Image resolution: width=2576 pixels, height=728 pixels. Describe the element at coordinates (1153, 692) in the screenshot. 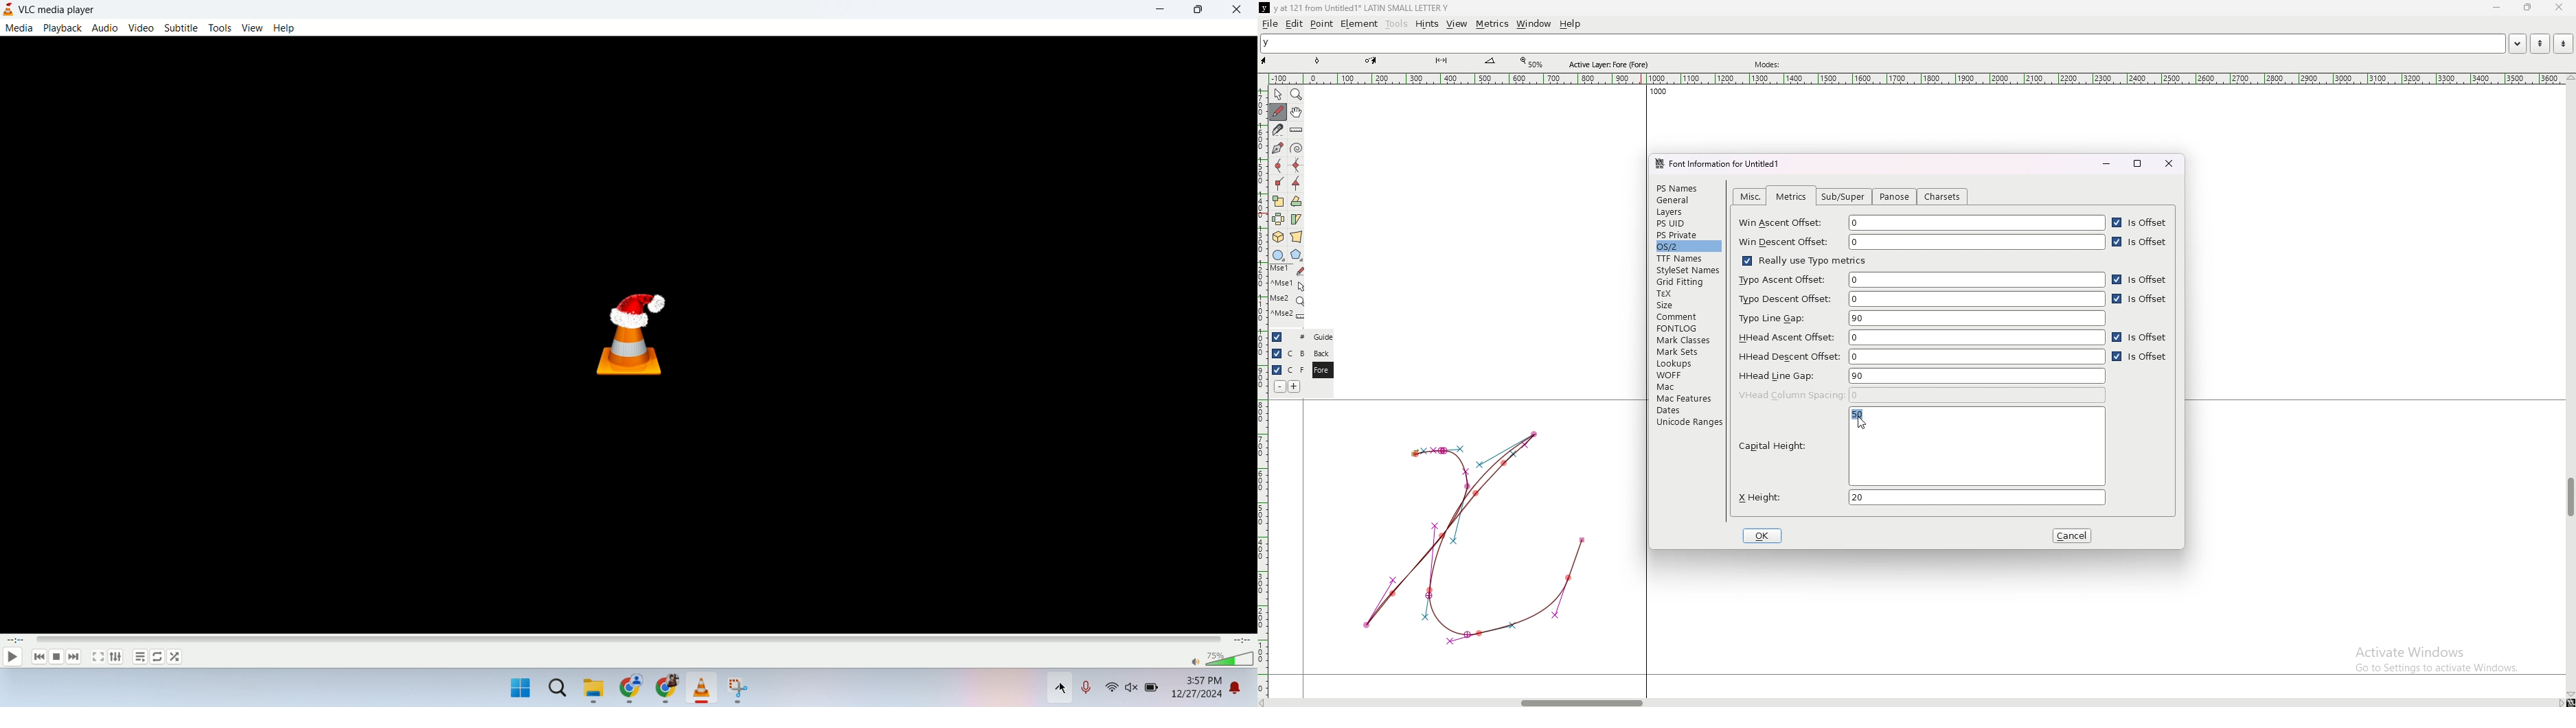

I see `battery` at that location.